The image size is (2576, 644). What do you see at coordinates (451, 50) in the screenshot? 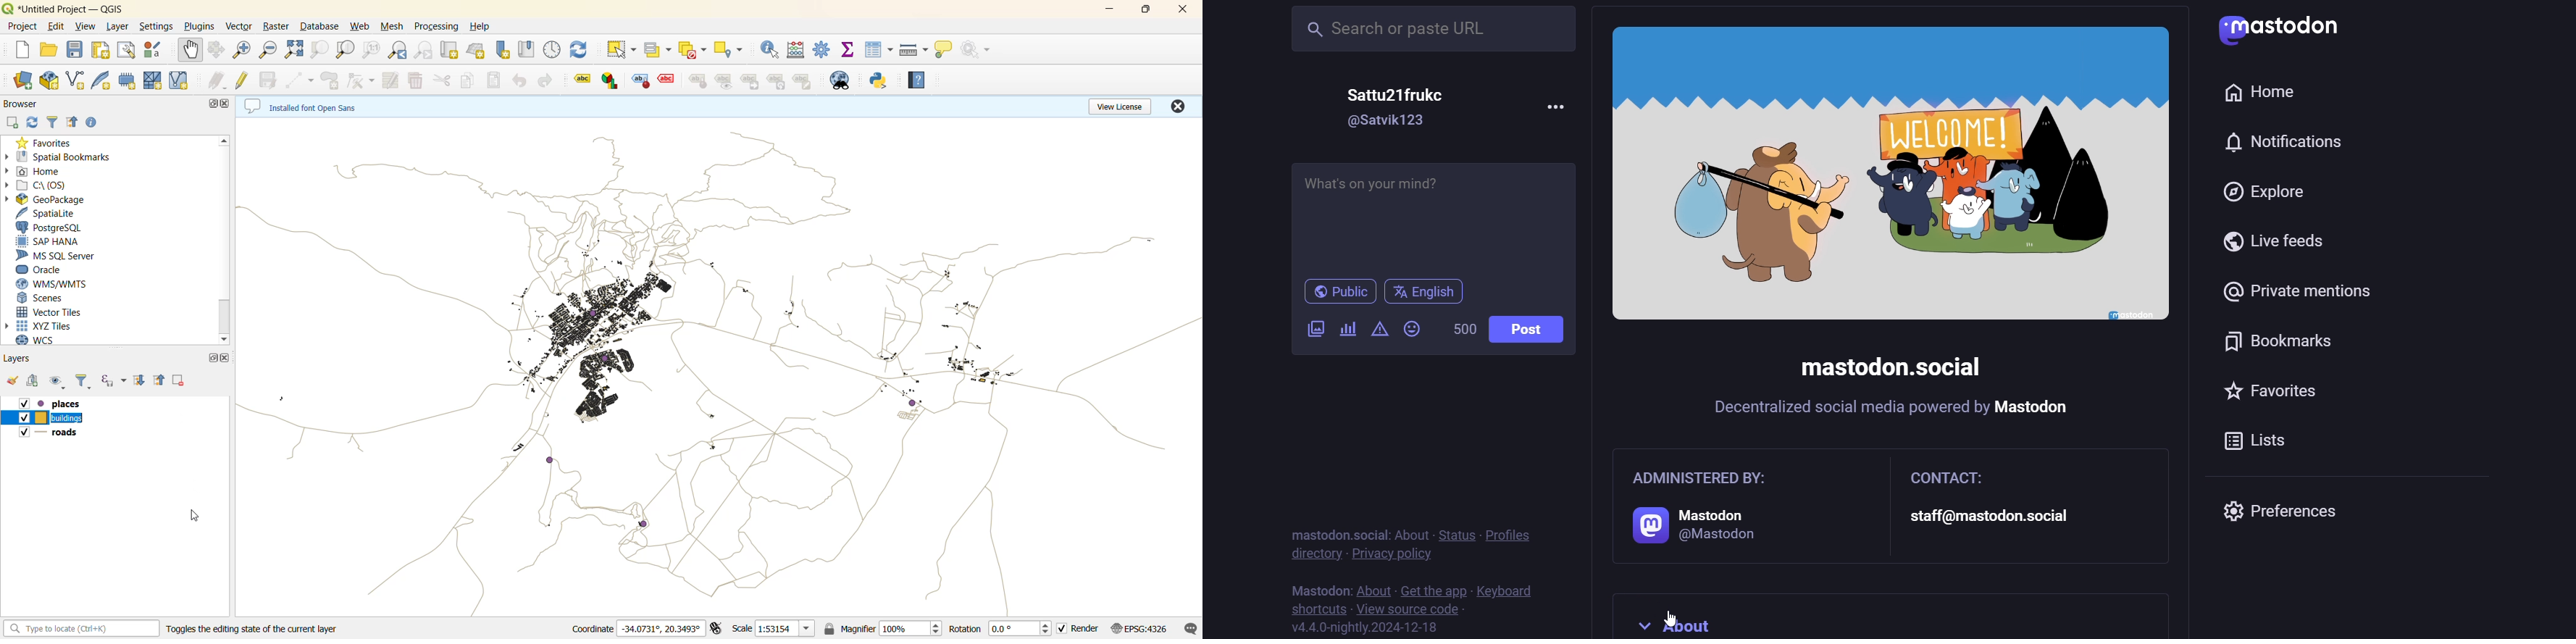
I see `new map view` at bounding box center [451, 50].